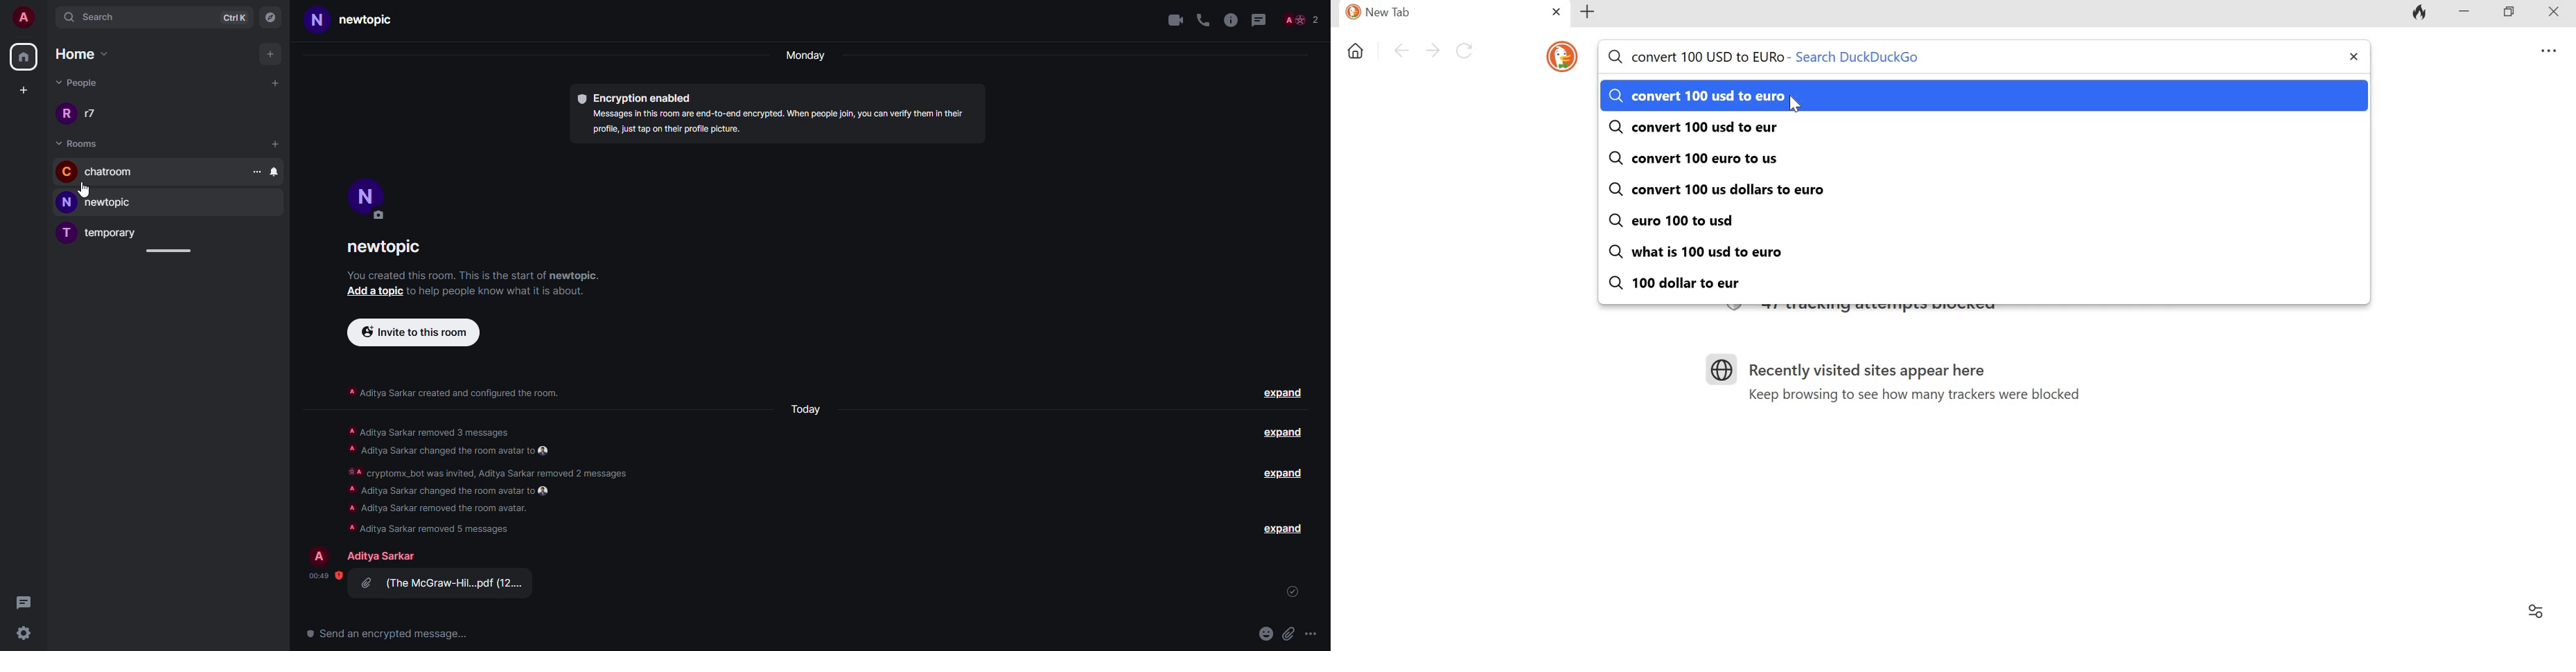 This screenshot has height=672, width=2576. What do you see at coordinates (2465, 13) in the screenshot?
I see `Minimize` at bounding box center [2465, 13].